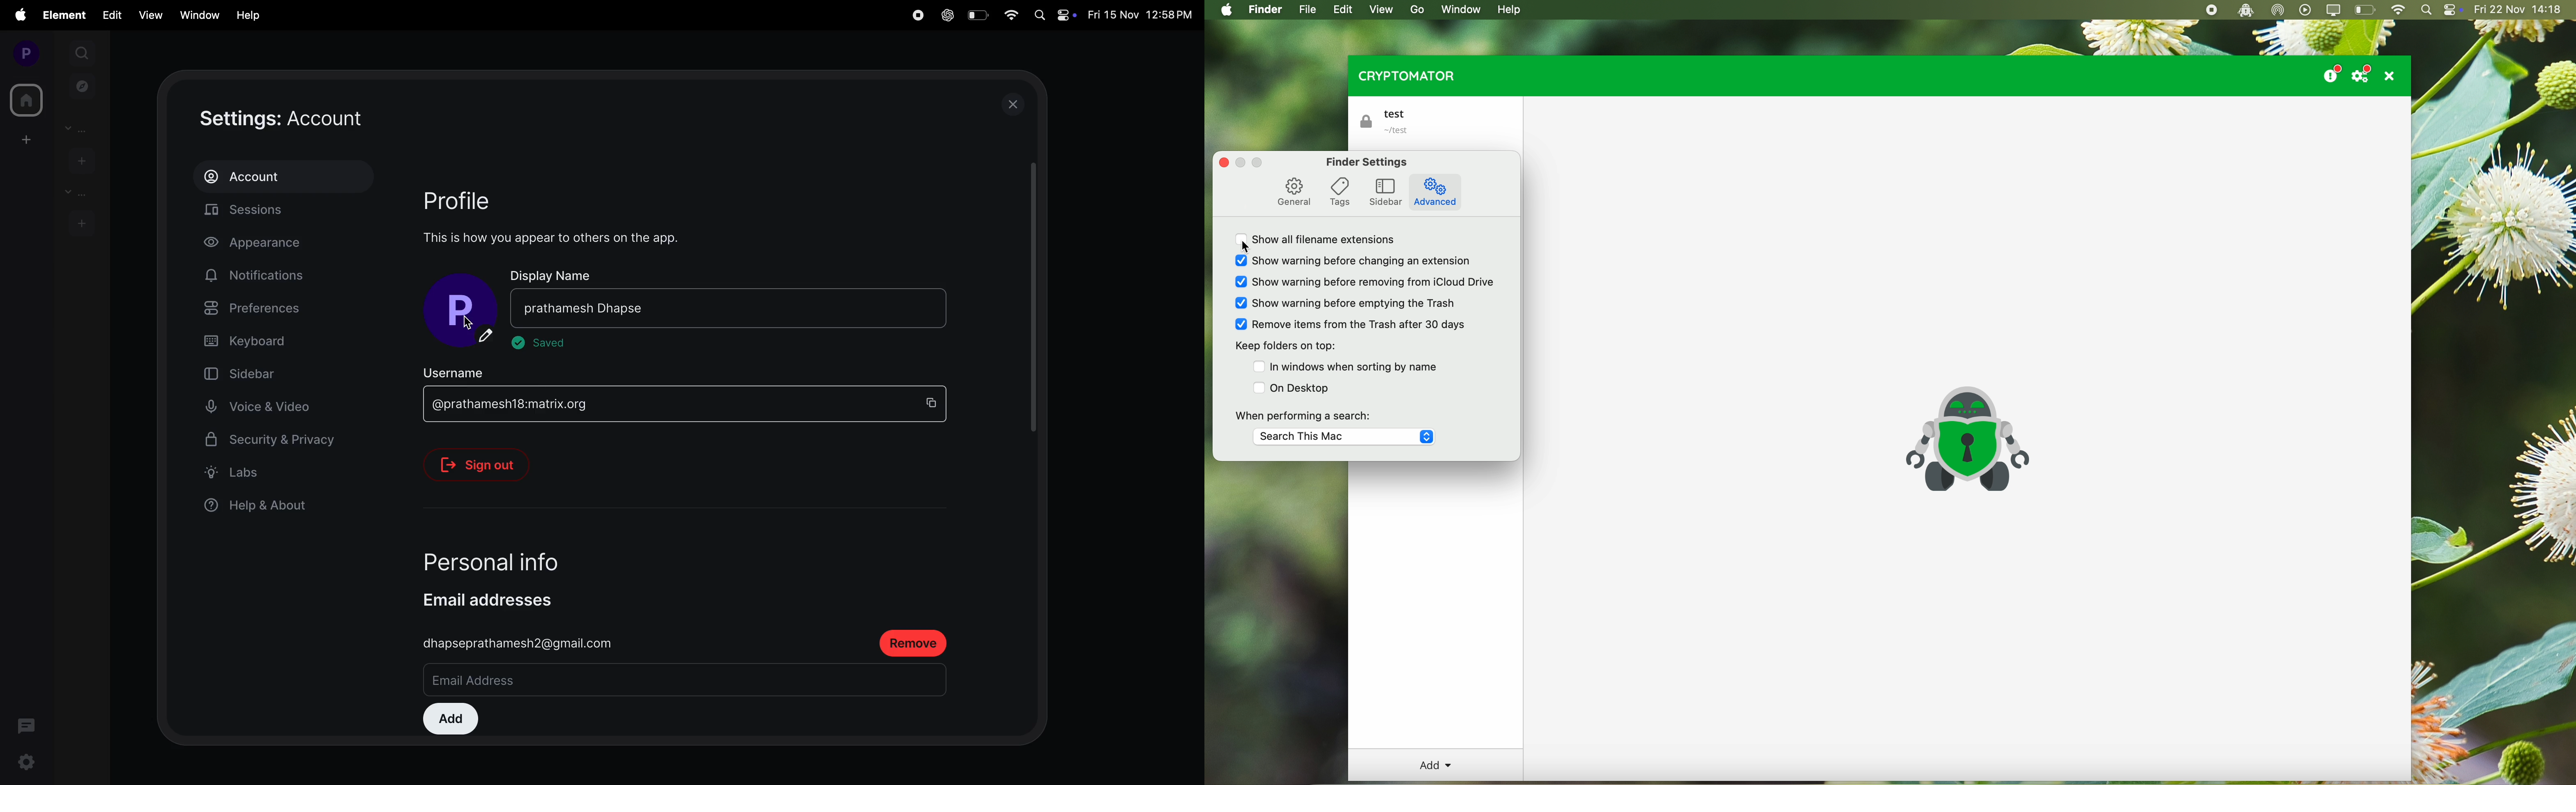  What do you see at coordinates (27, 725) in the screenshot?
I see `threads` at bounding box center [27, 725].